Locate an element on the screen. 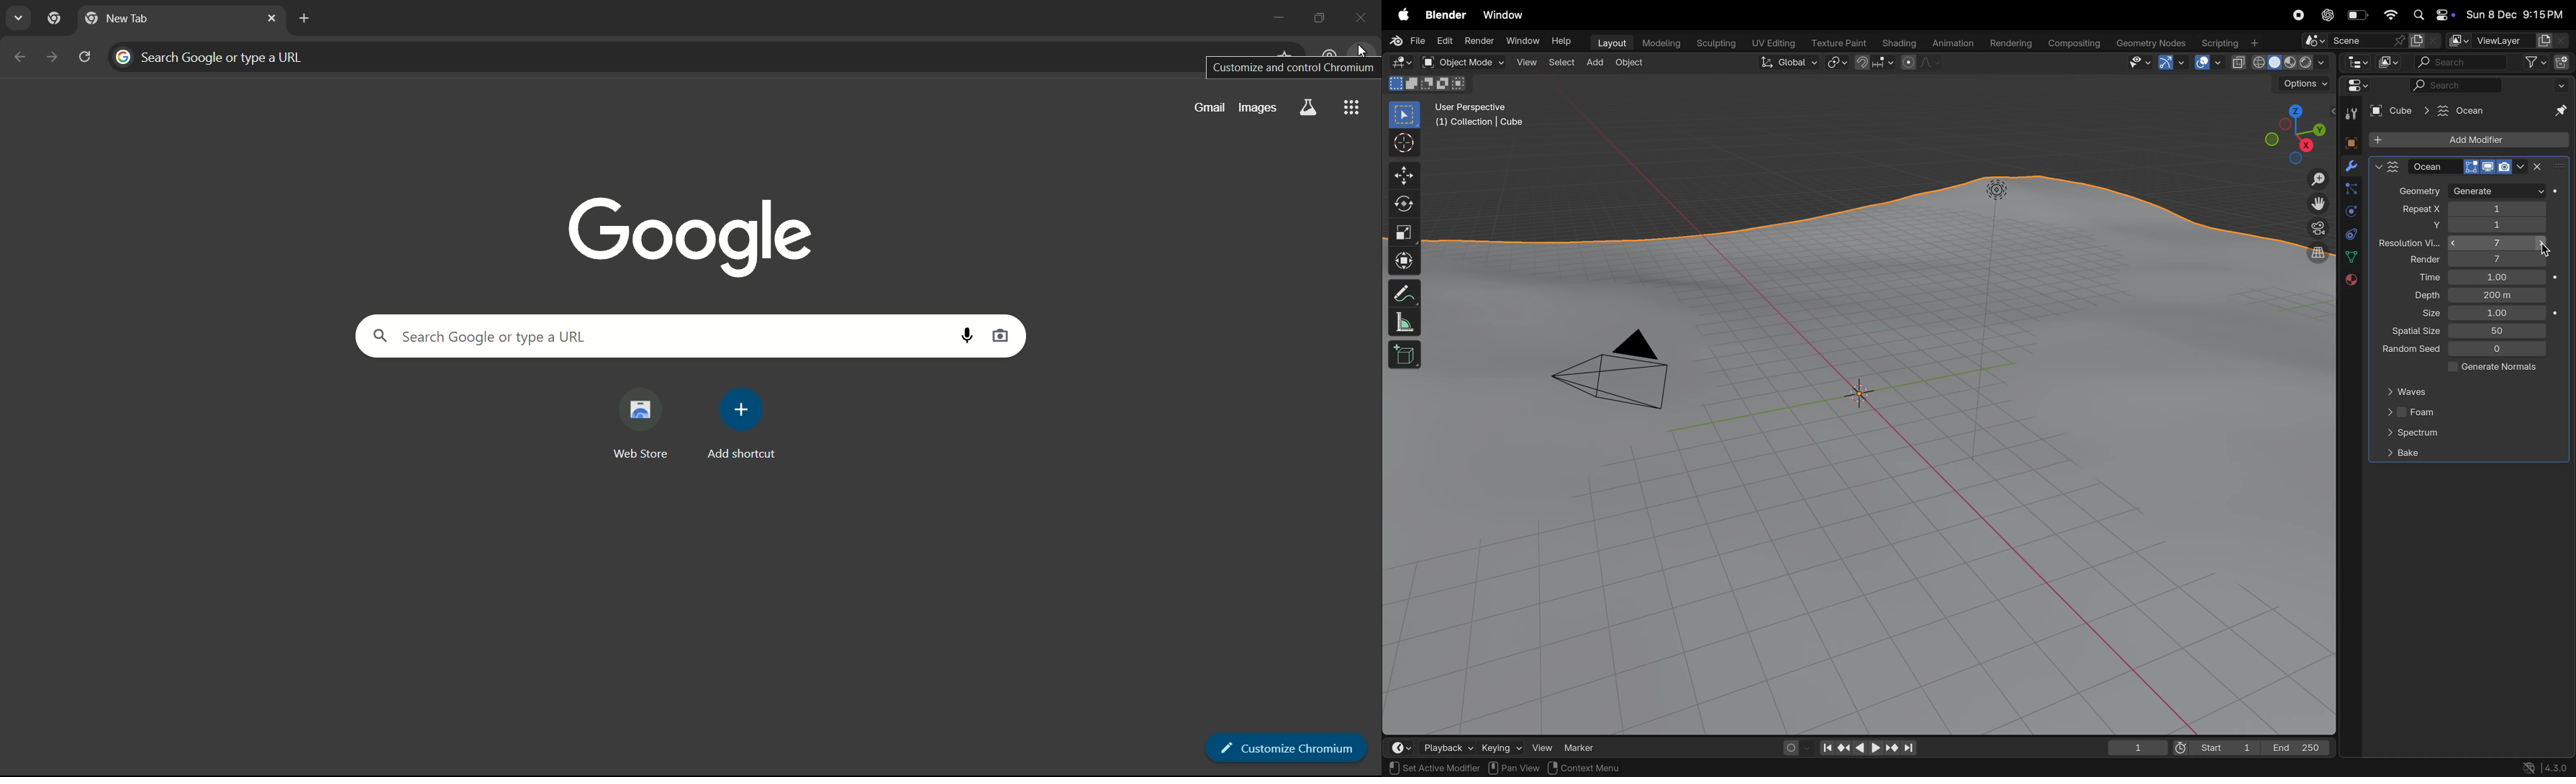 The image size is (2576, 784). end 250 is located at coordinates (2298, 746).